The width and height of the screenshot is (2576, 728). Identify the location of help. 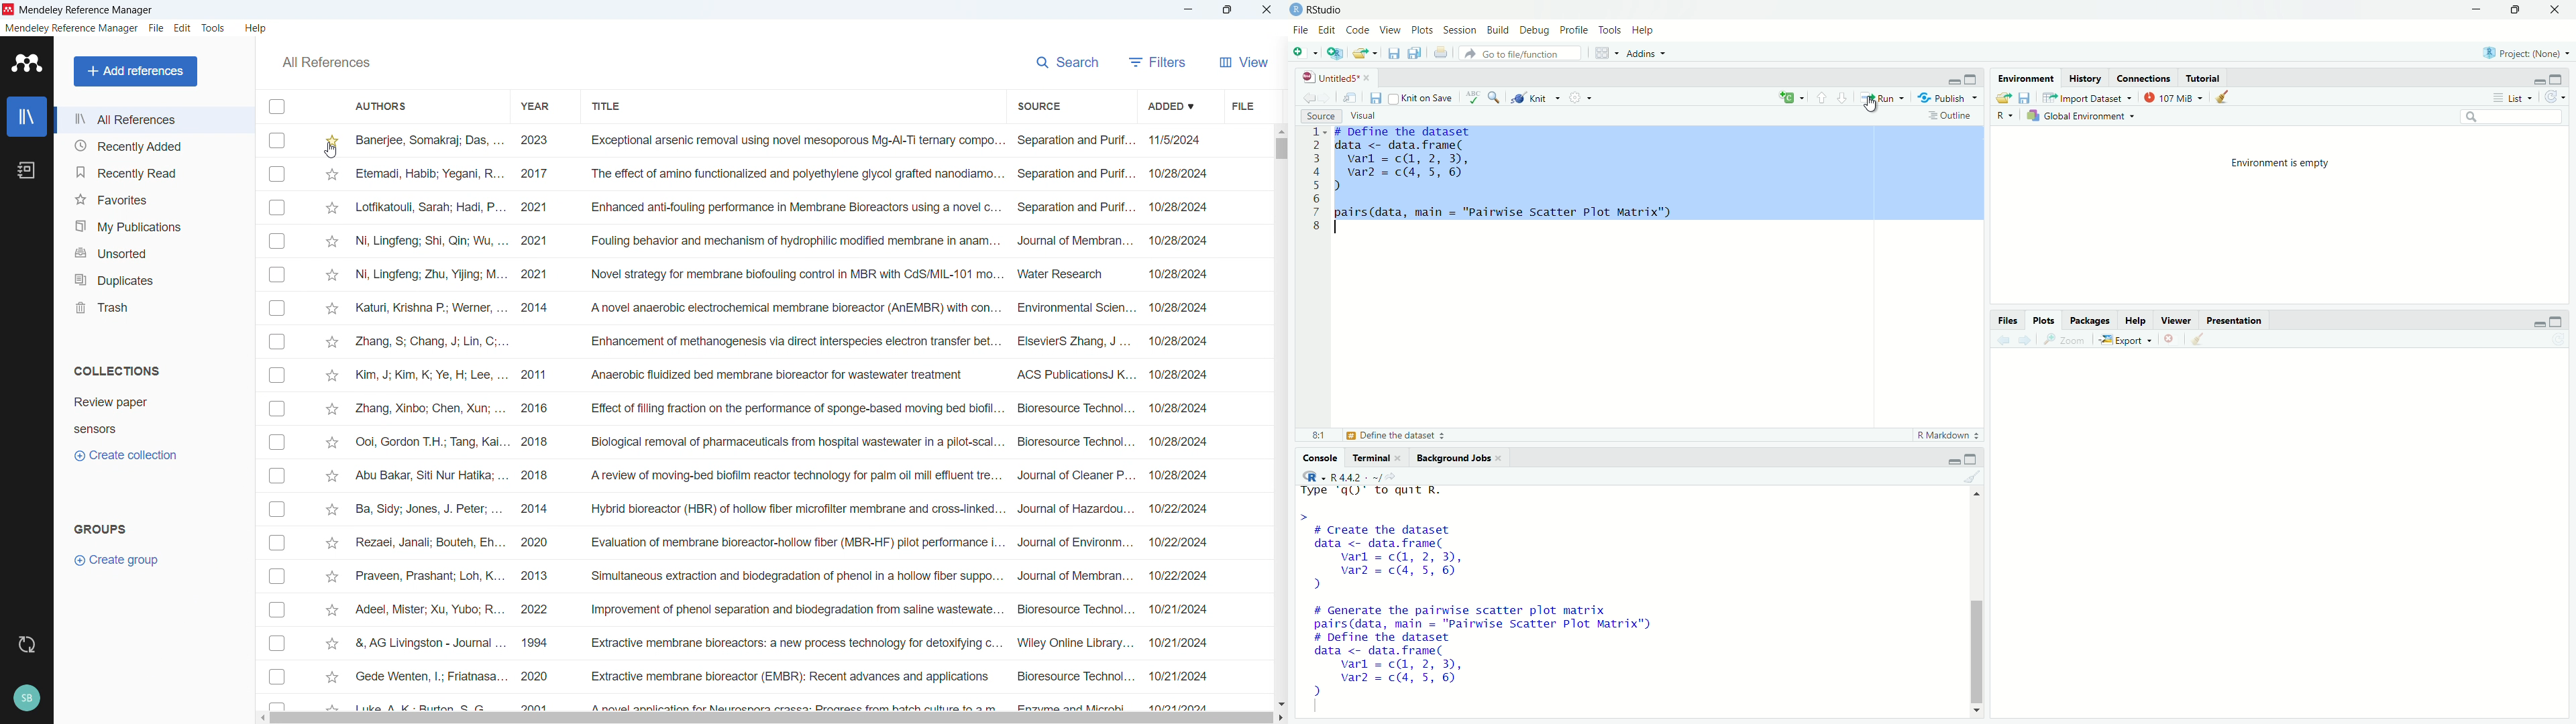
(256, 28).